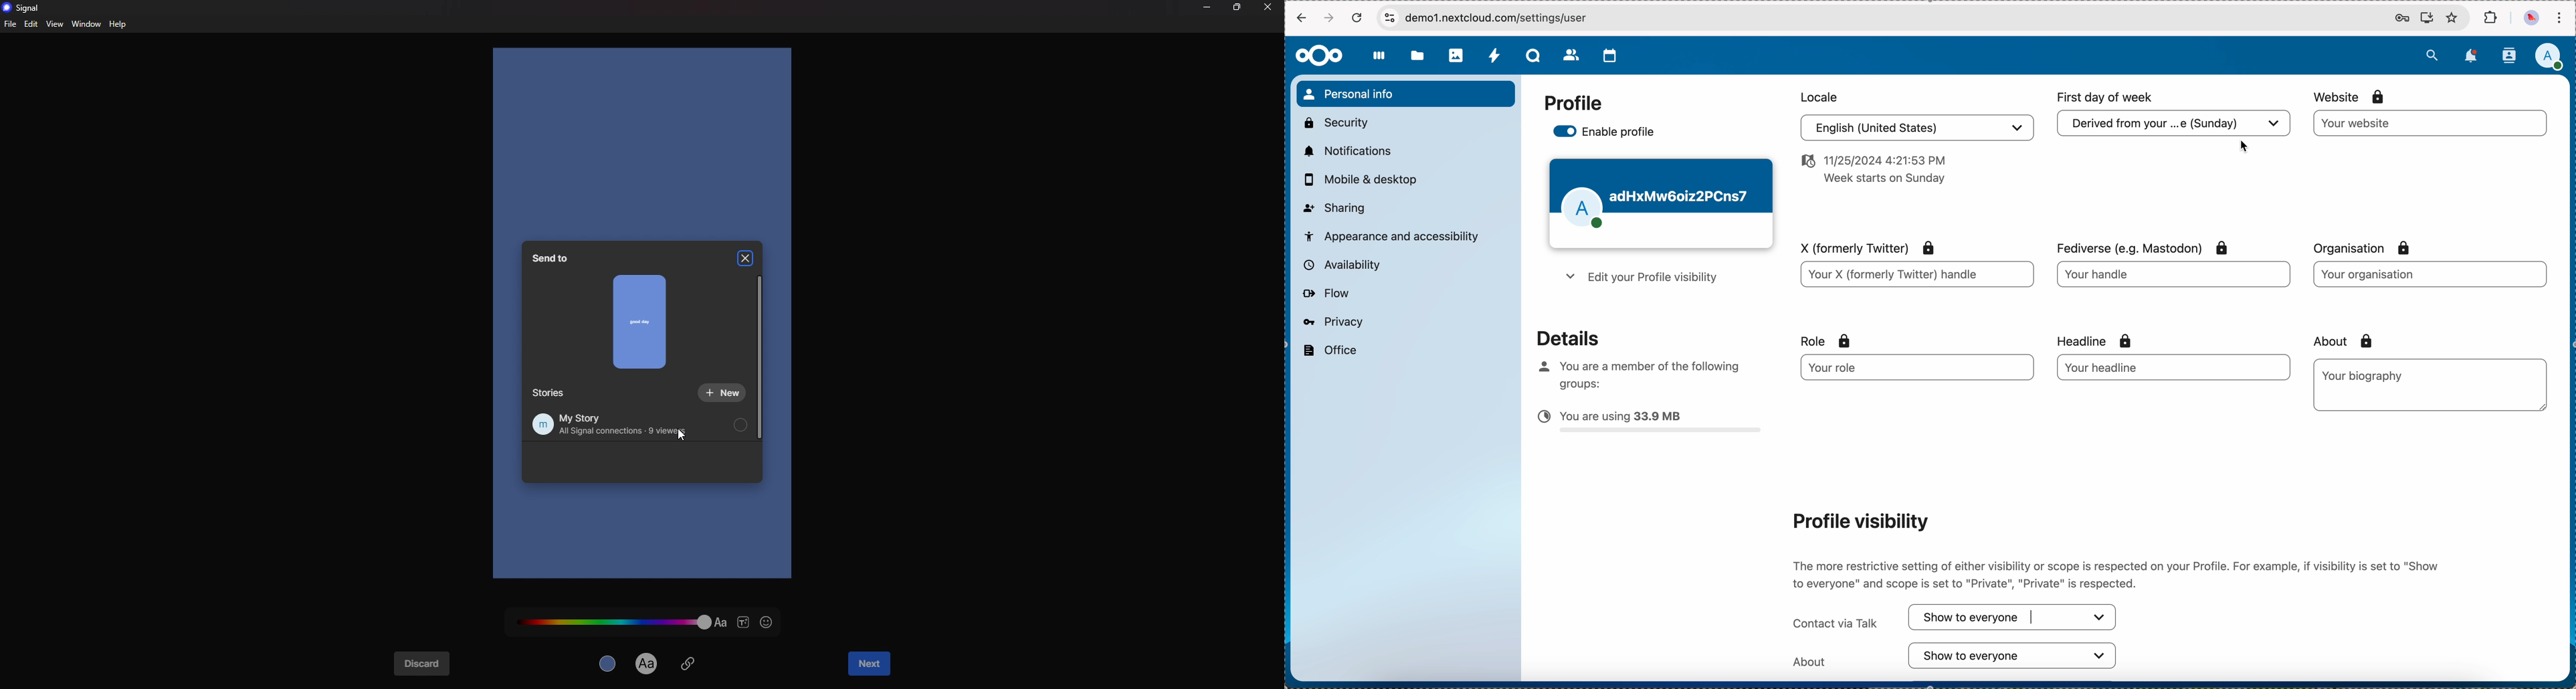 The image size is (2576, 700). I want to click on capacity, so click(1650, 424).